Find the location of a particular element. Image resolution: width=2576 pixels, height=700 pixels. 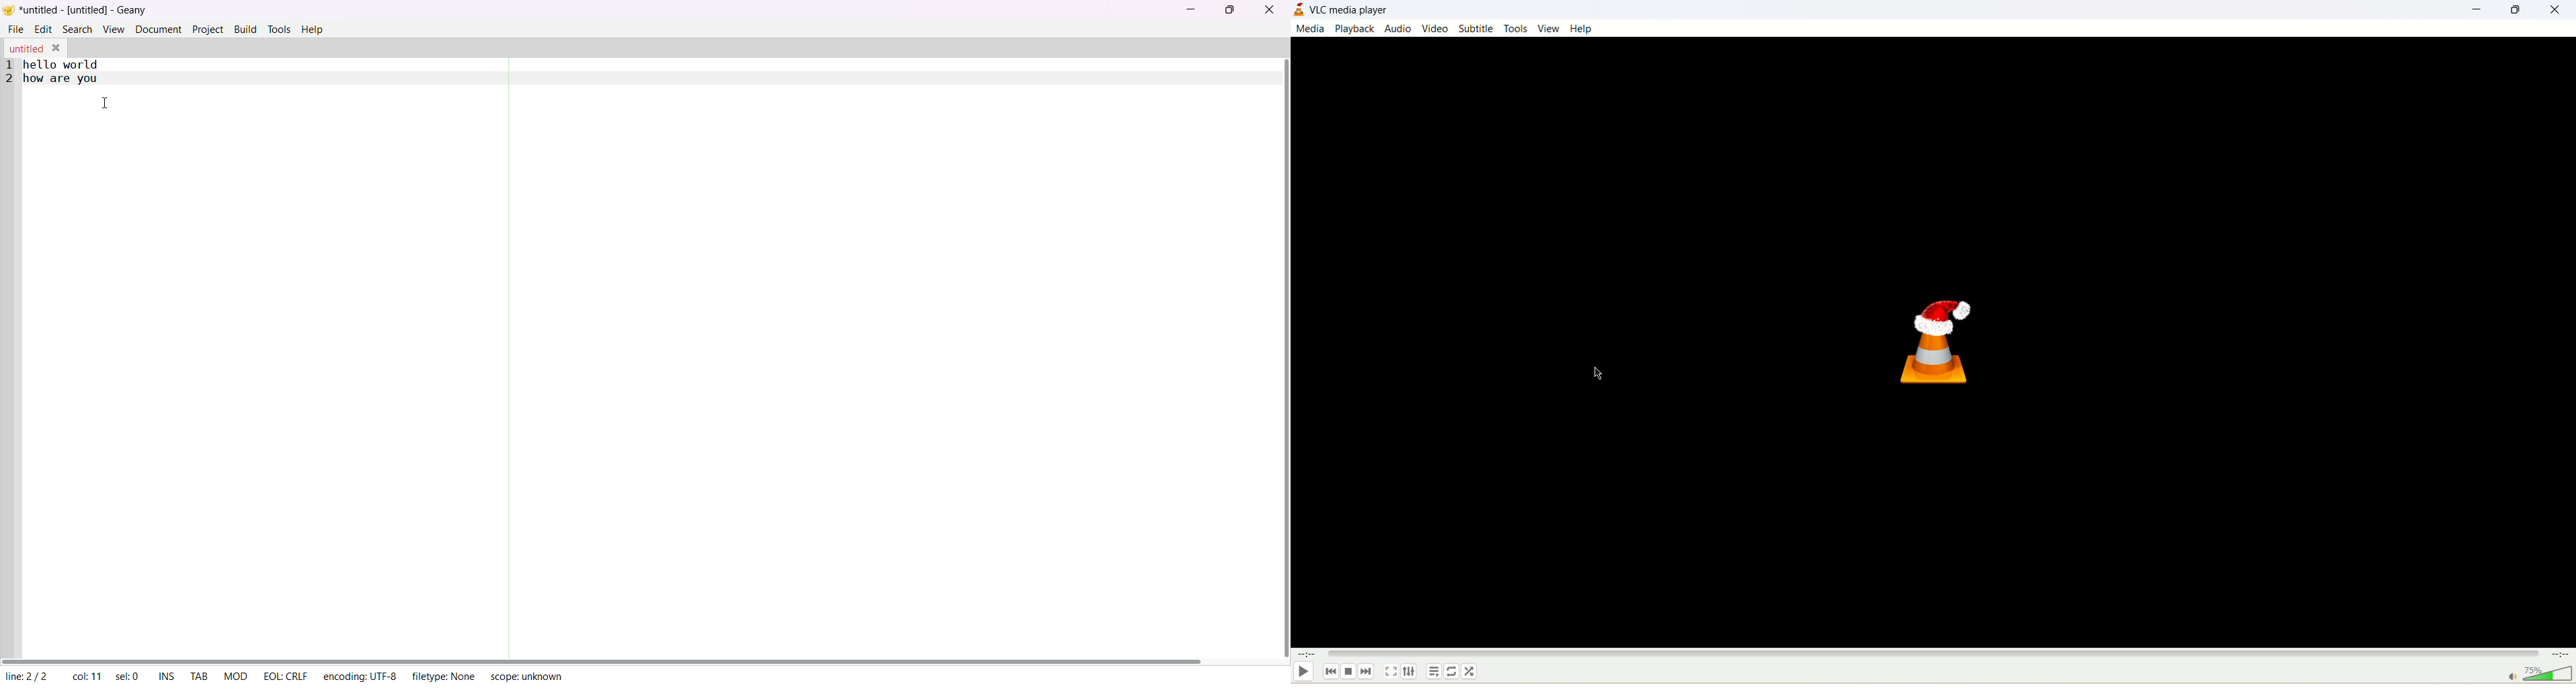

maximize is located at coordinates (2517, 12).